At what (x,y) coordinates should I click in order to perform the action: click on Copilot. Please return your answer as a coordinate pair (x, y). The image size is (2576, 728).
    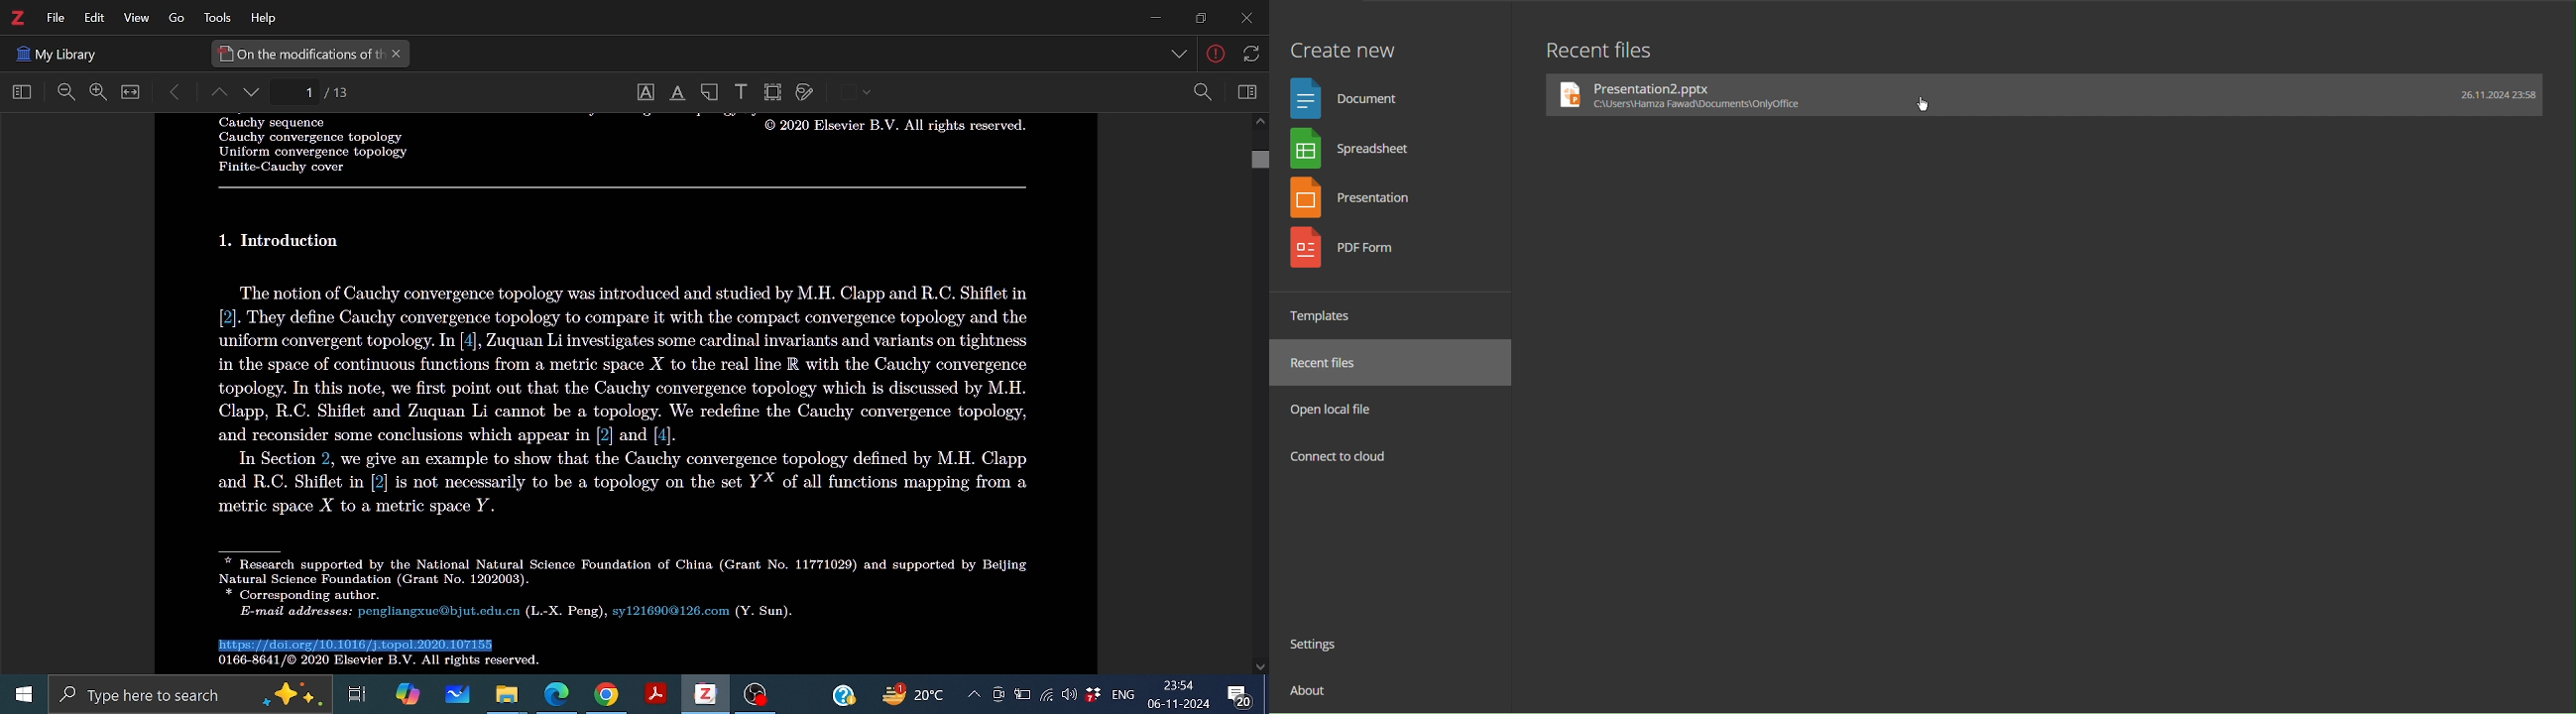
    Looking at the image, I should click on (407, 694).